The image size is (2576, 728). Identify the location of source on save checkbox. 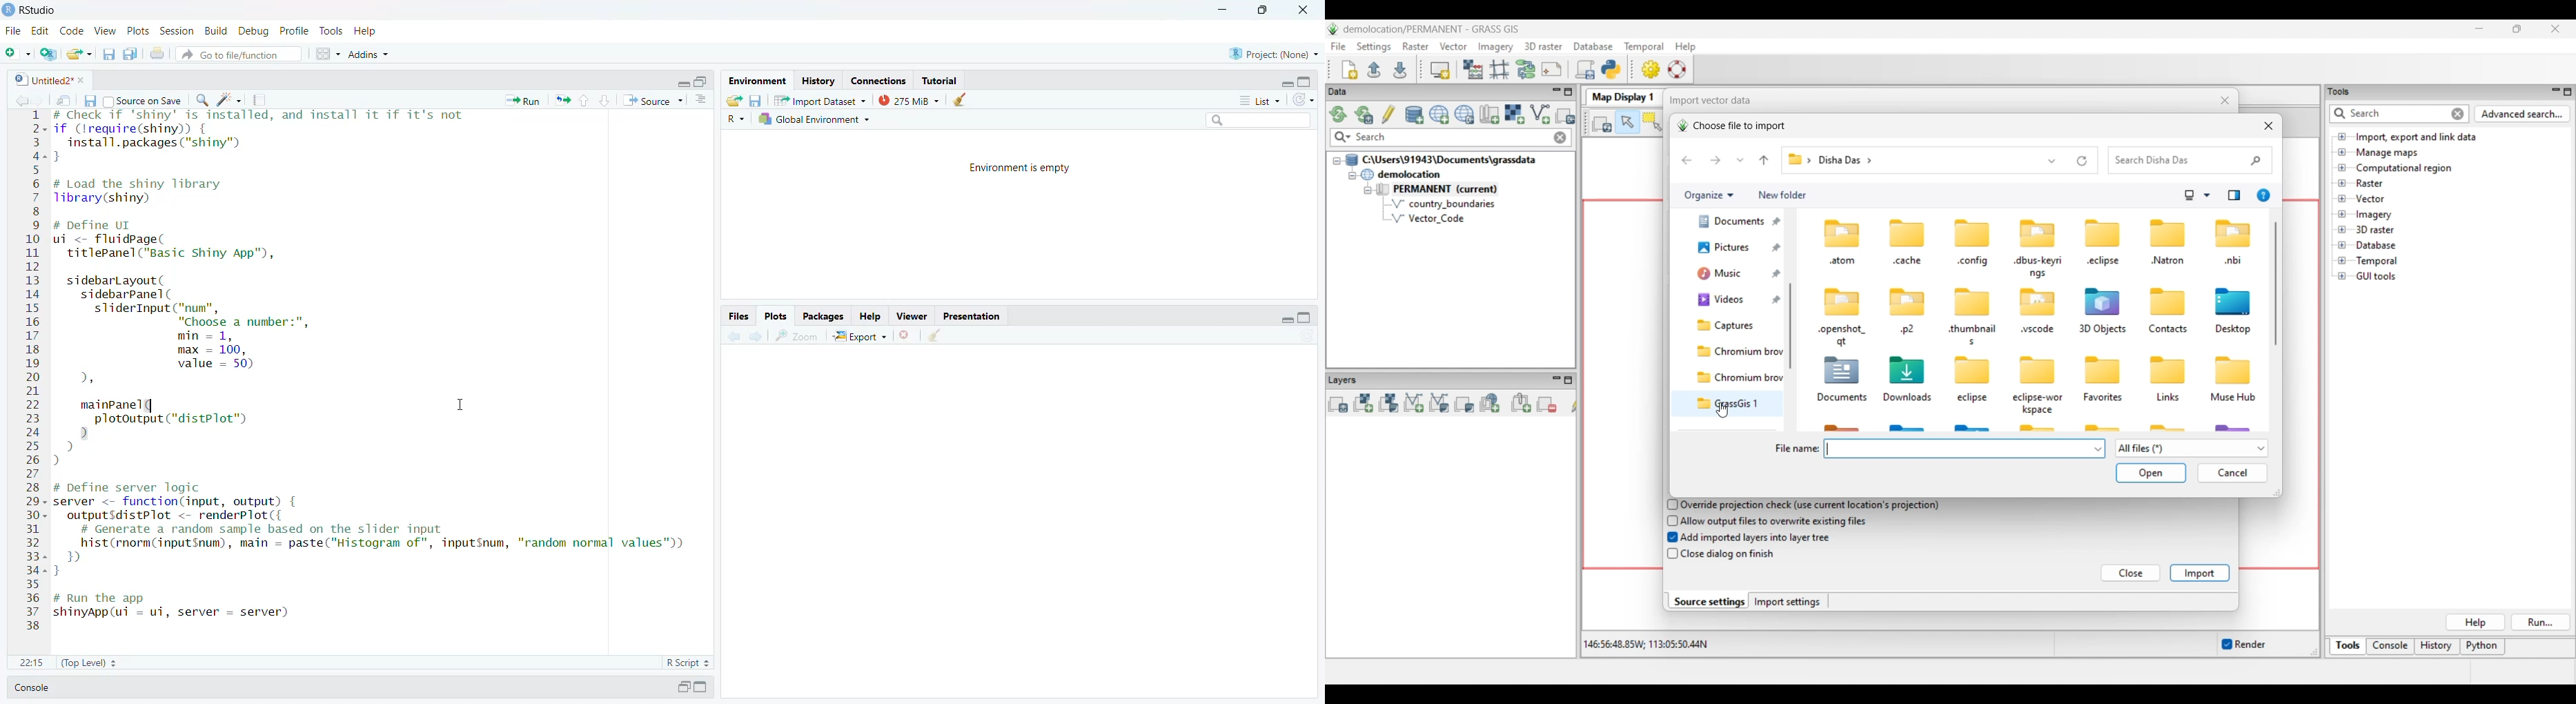
(144, 100).